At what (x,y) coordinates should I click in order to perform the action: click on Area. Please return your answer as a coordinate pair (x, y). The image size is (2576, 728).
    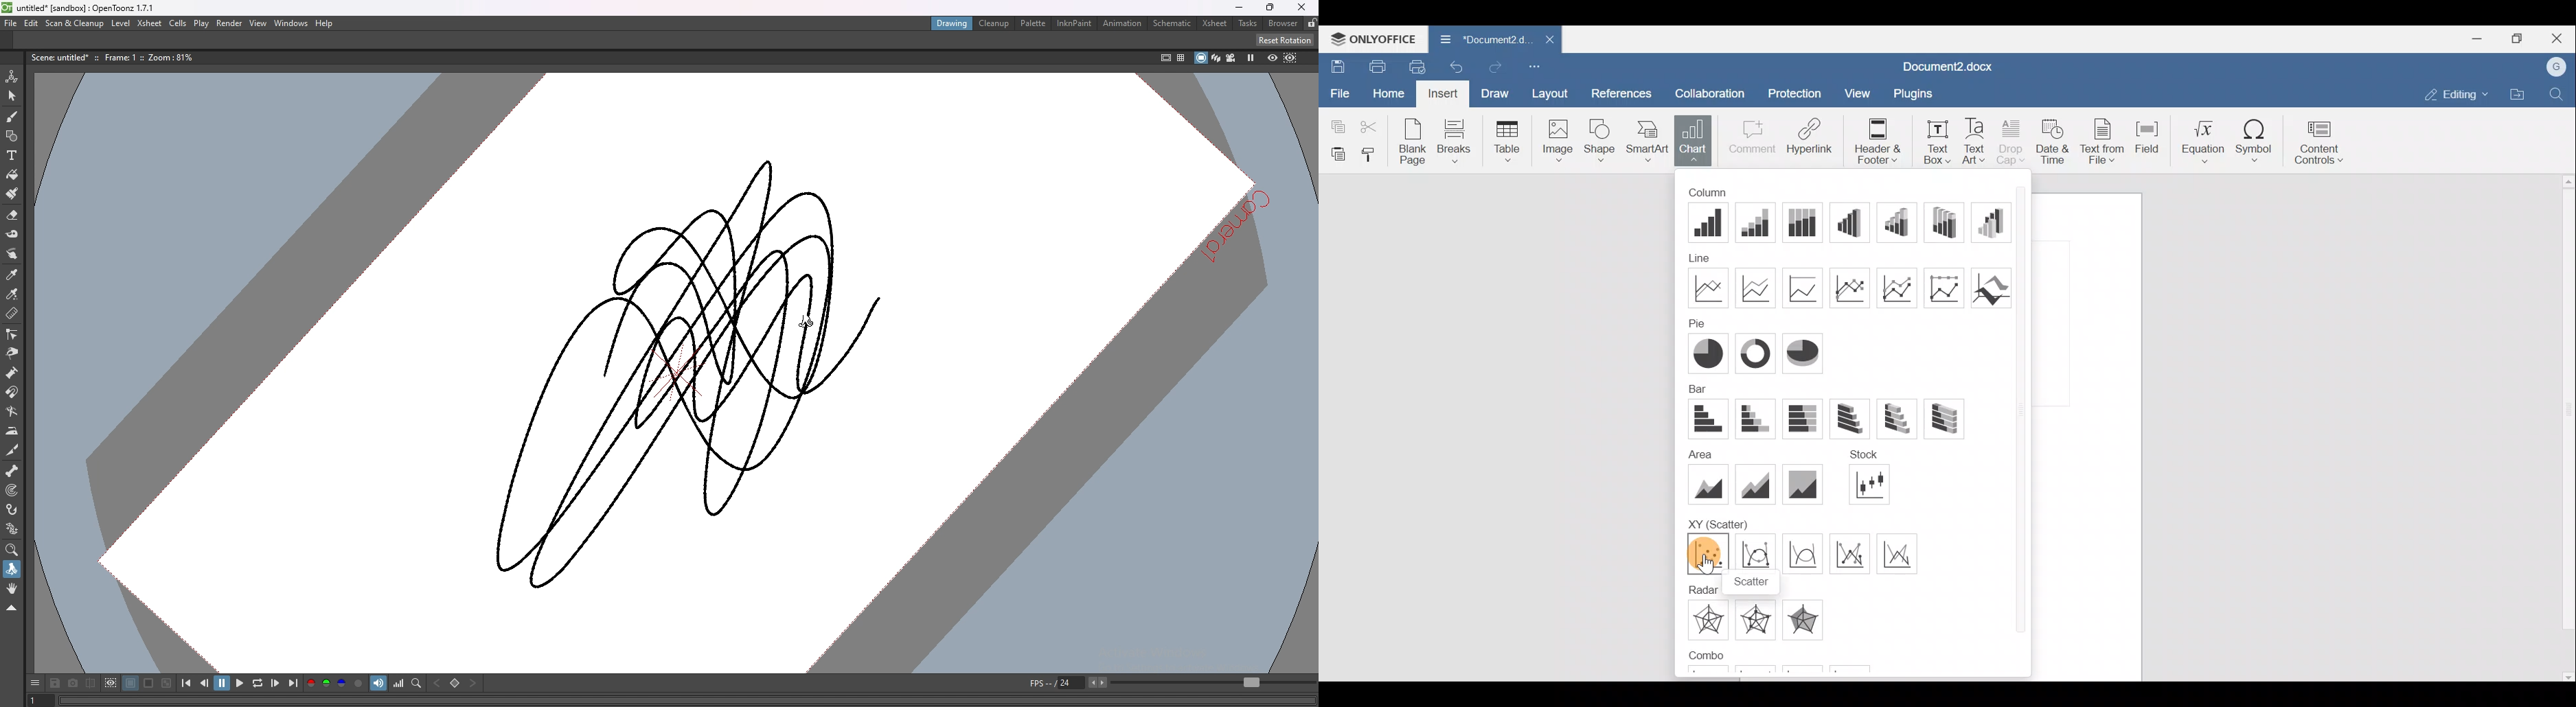
    Looking at the image, I should click on (1696, 452).